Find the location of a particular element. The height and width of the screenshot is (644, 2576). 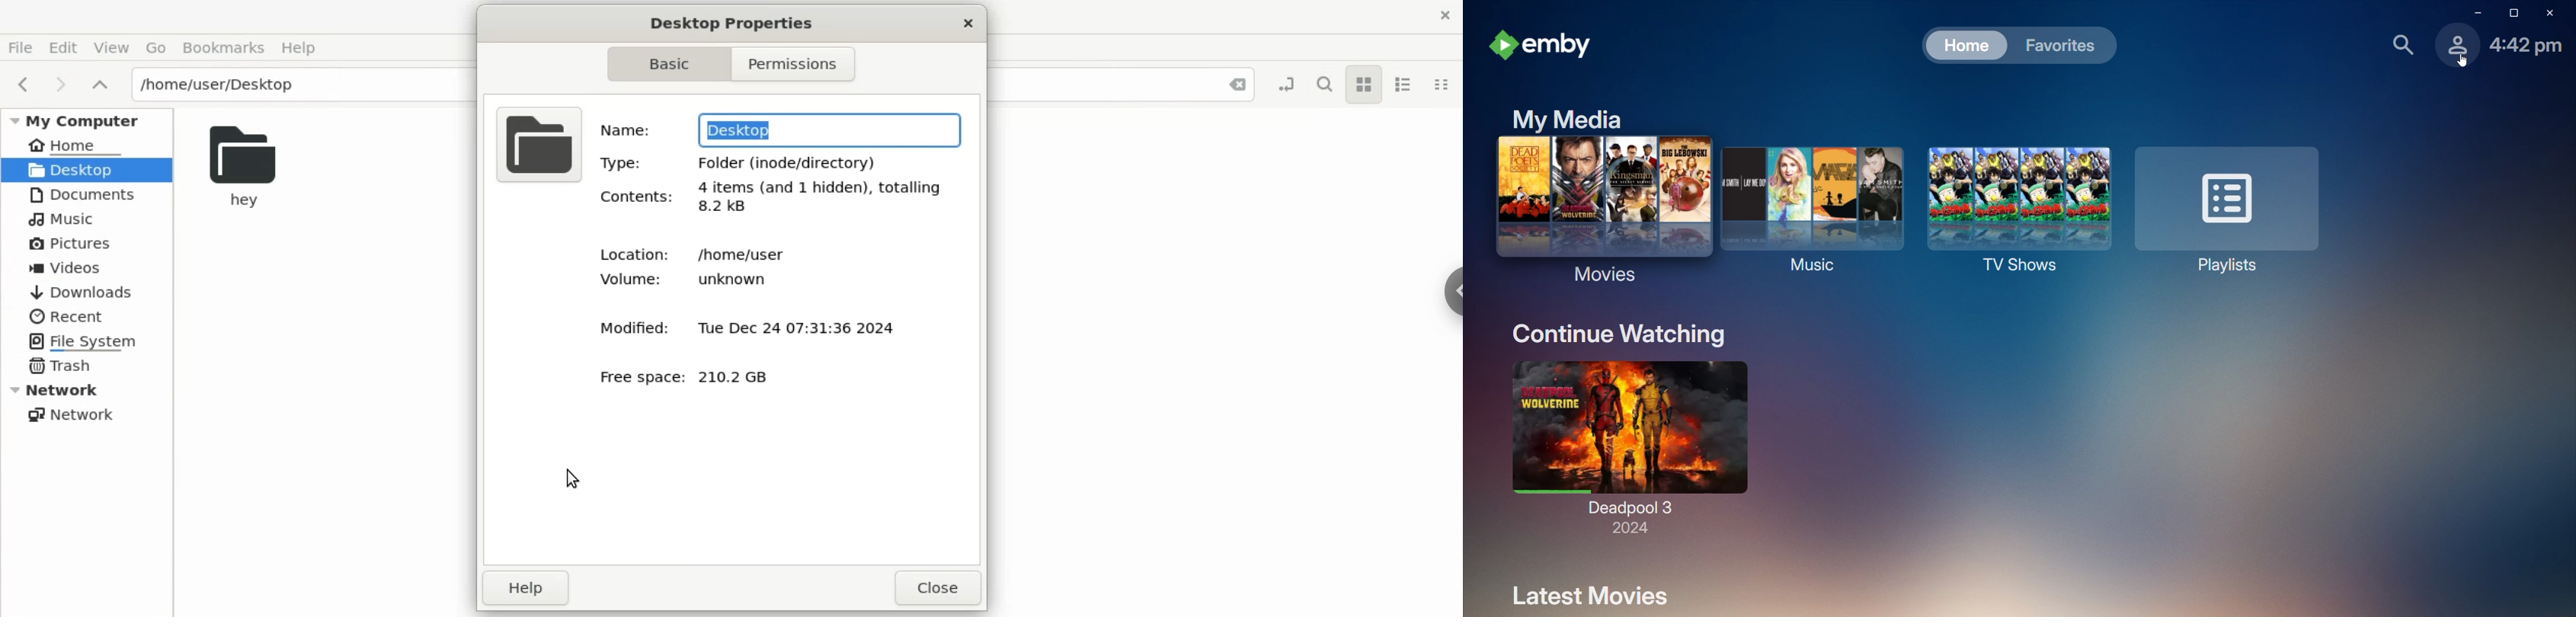

search is located at coordinates (1323, 85).